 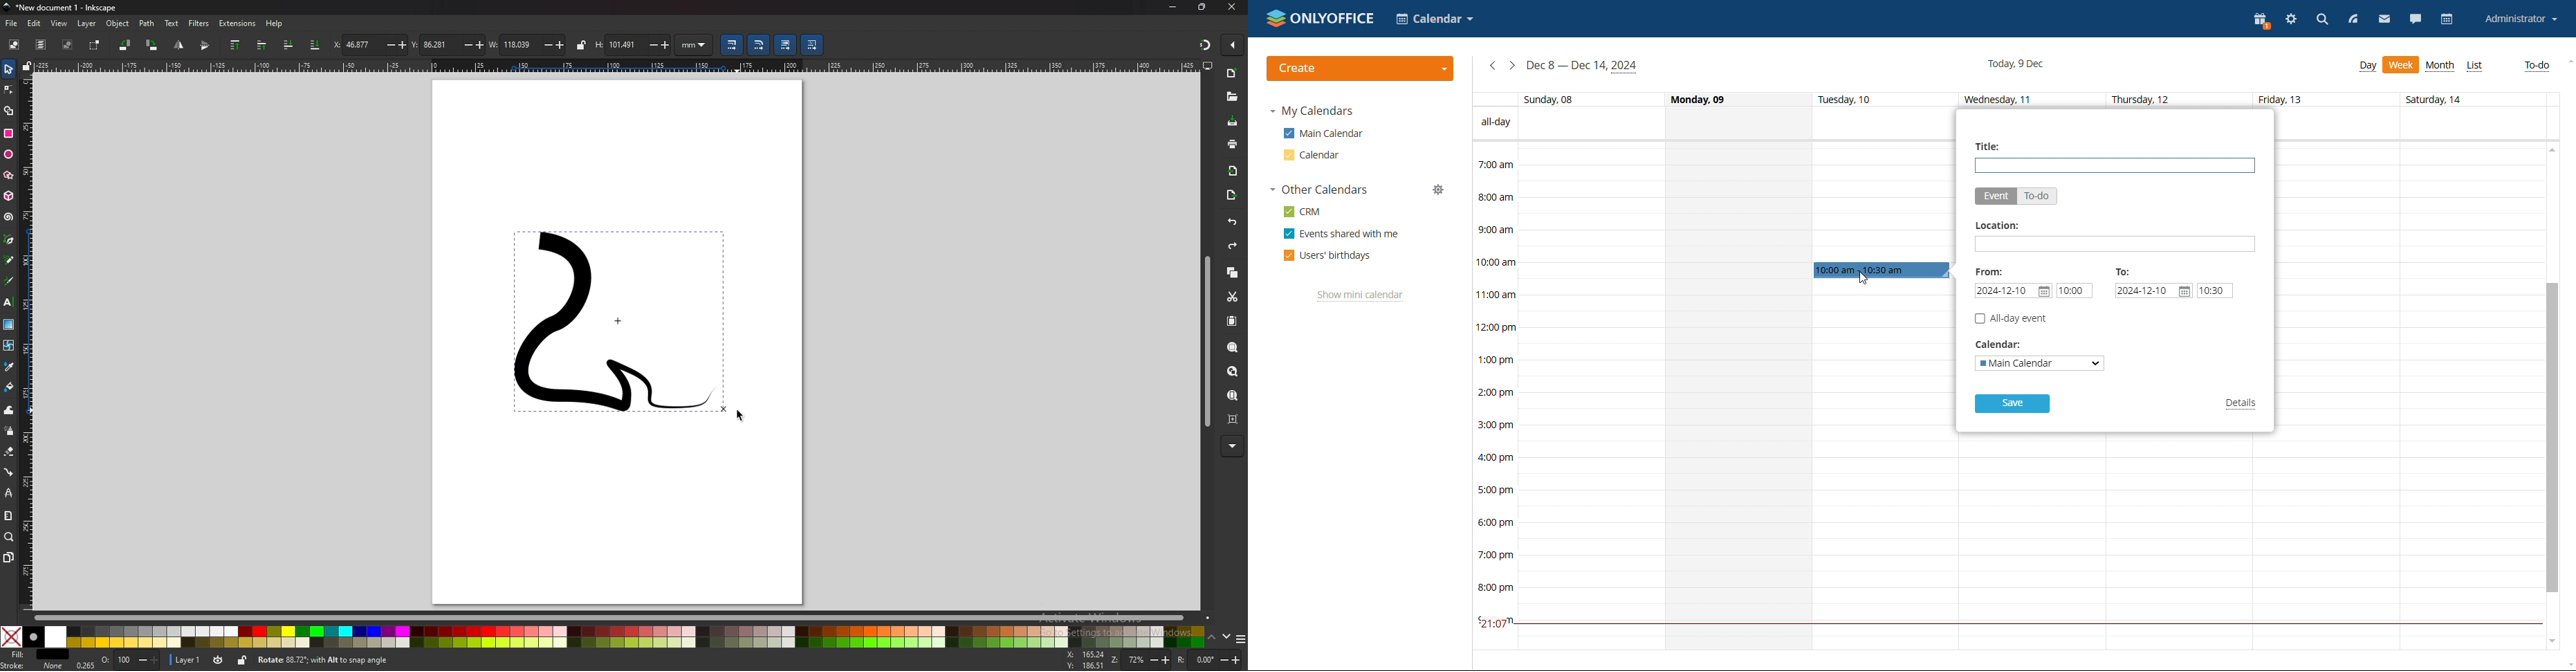 I want to click on text, so click(x=172, y=23).